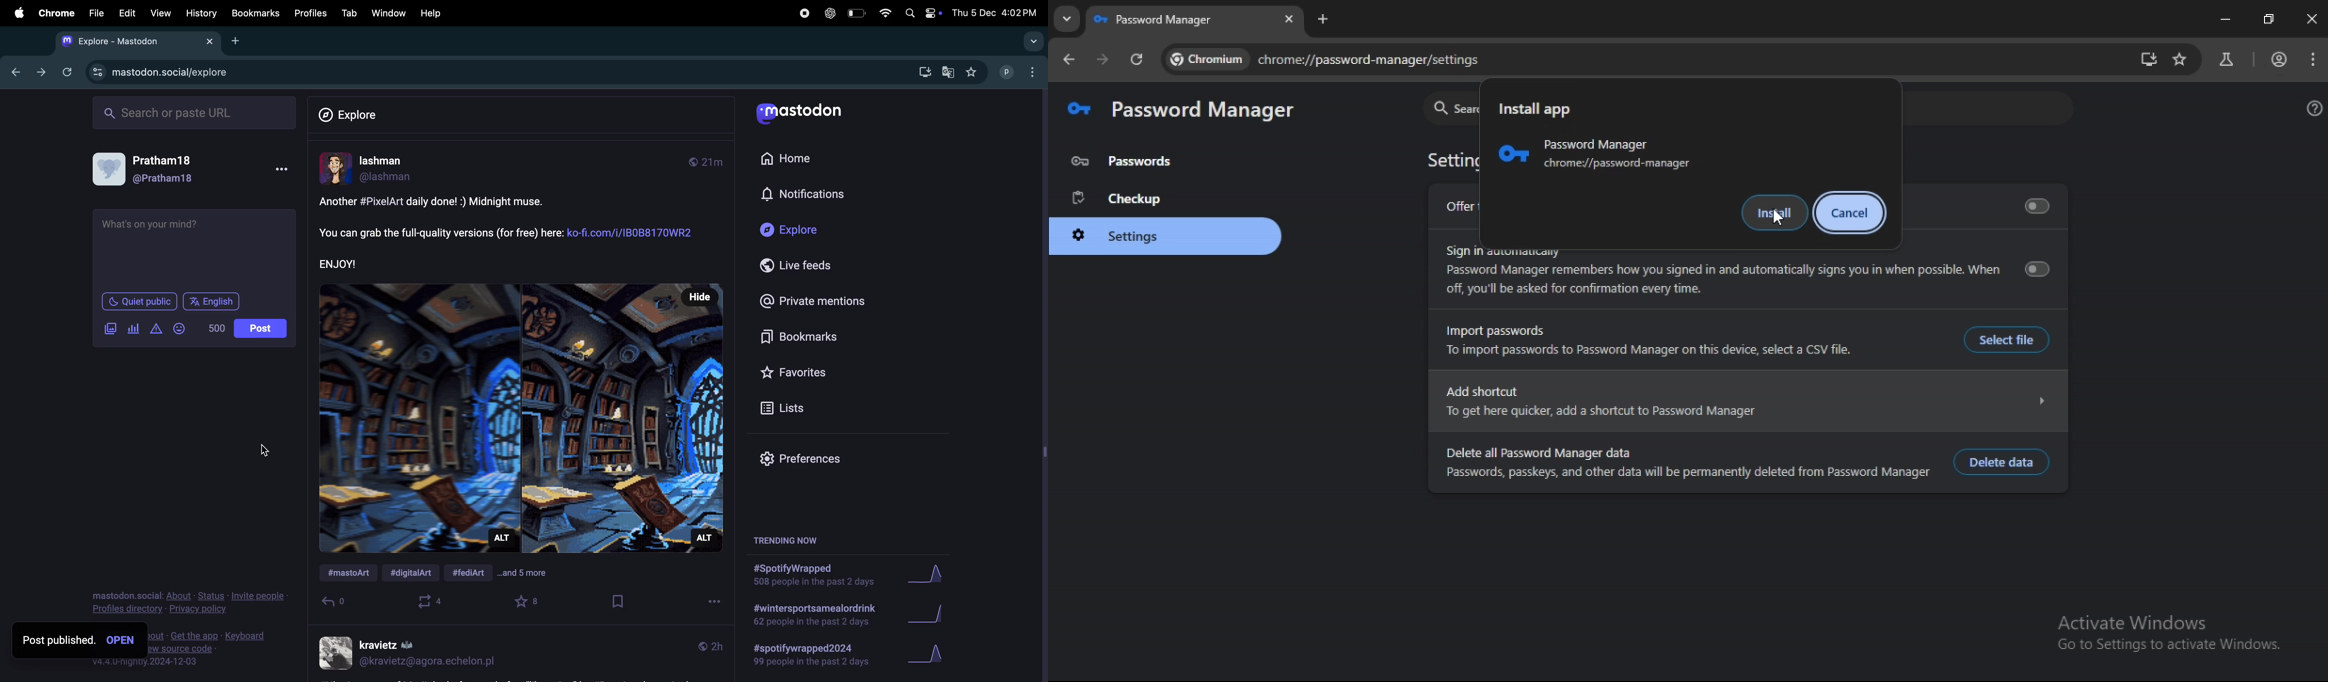 The width and height of the screenshot is (2352, 700). Describe the element at coordinates (159, 14) in the screenshot. I see `view` at that location.